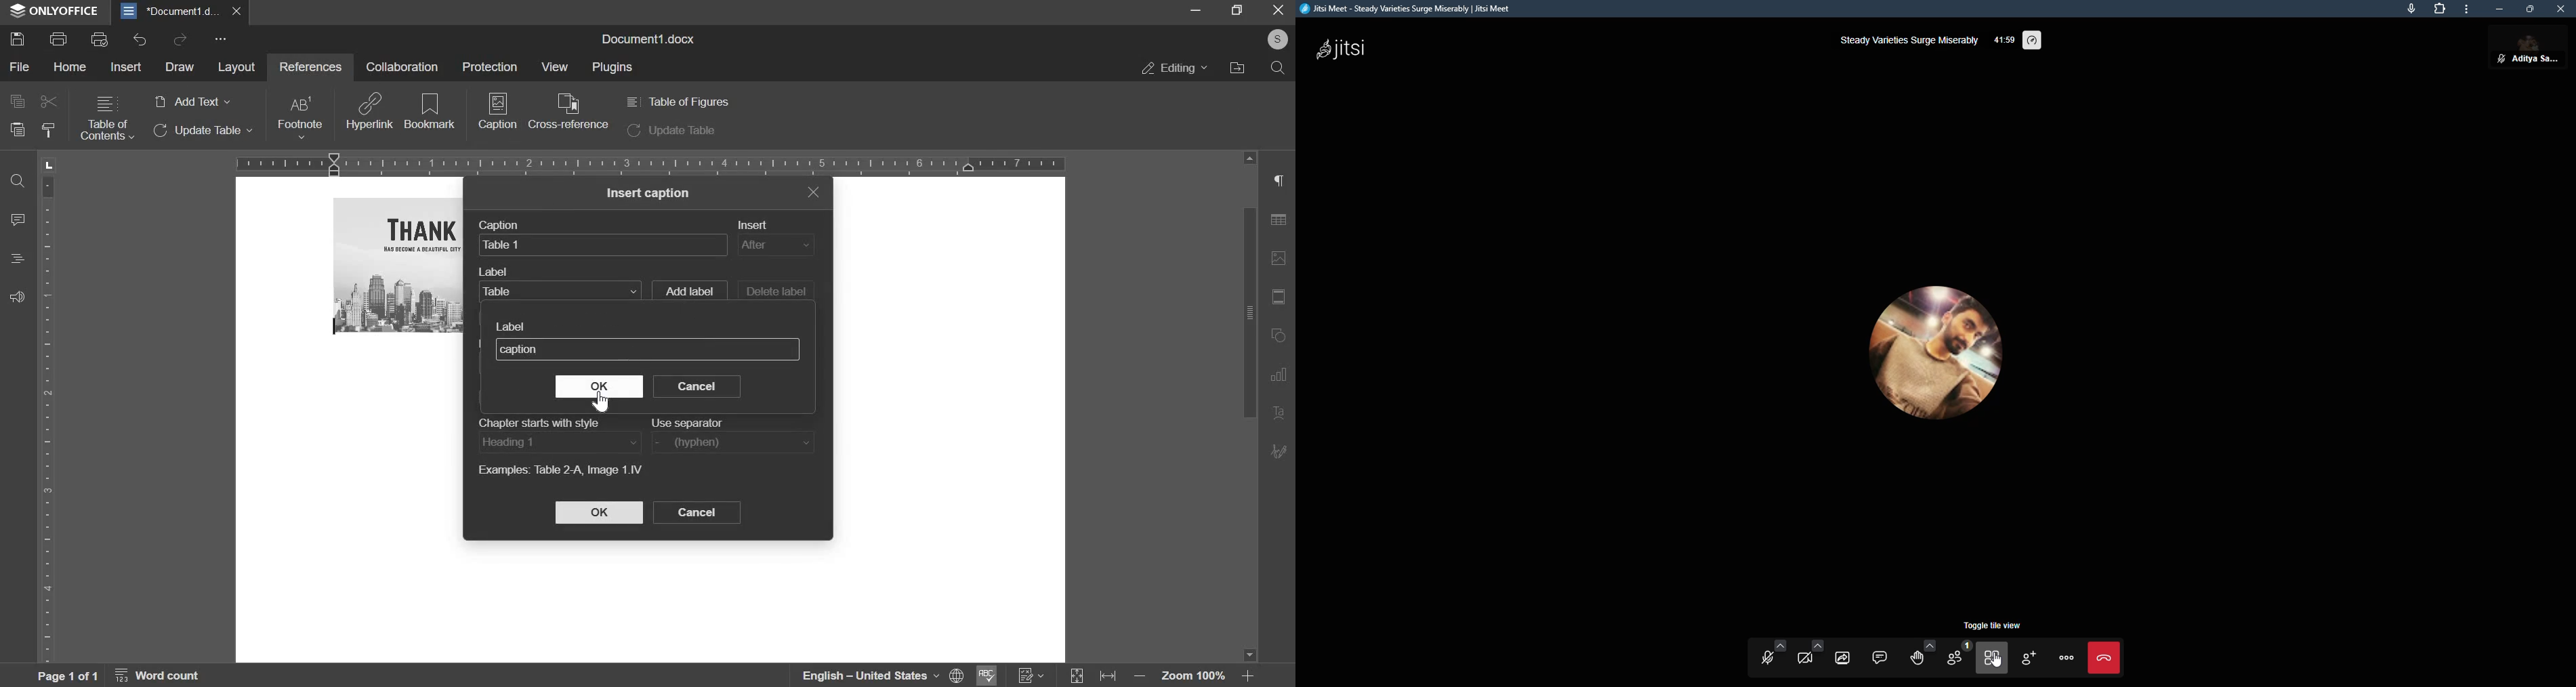 This screenshot has height=700, width=2576. Describe the element at coordinates (776, 292) in the screenshot. I see `delete label` at that location.